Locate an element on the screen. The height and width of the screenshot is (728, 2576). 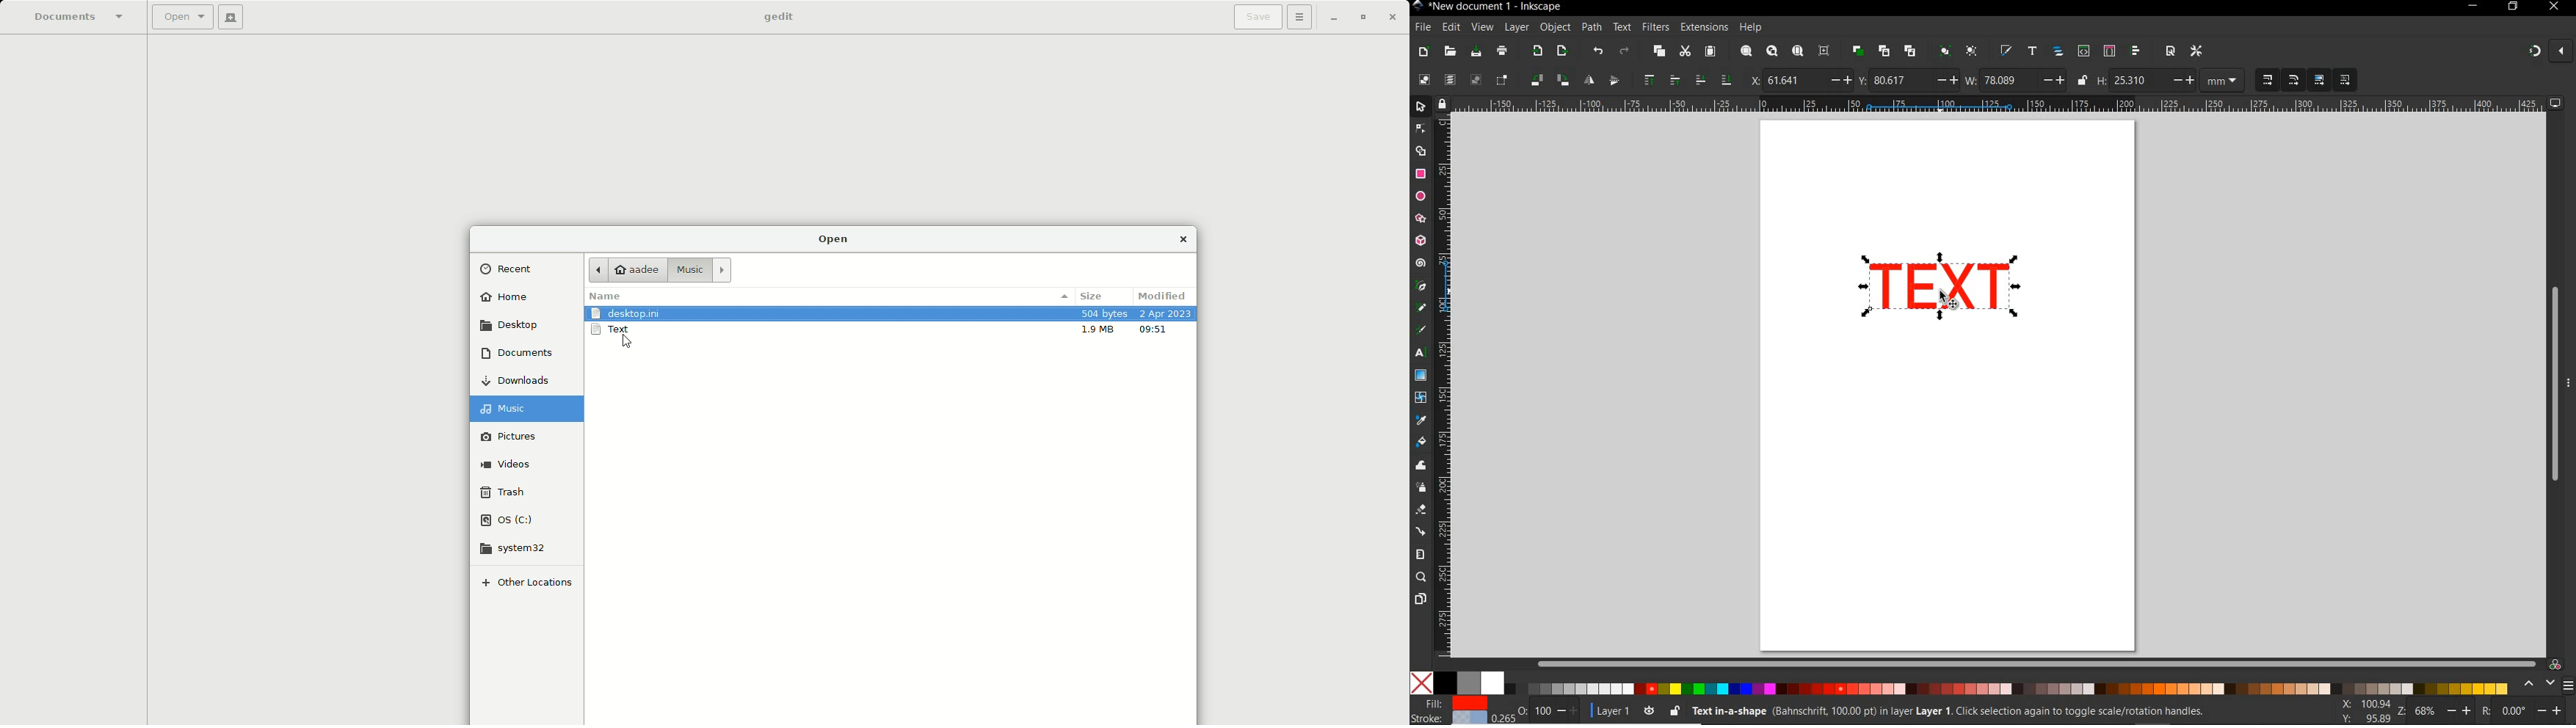
ruler is located at coordinates (1445, 390).